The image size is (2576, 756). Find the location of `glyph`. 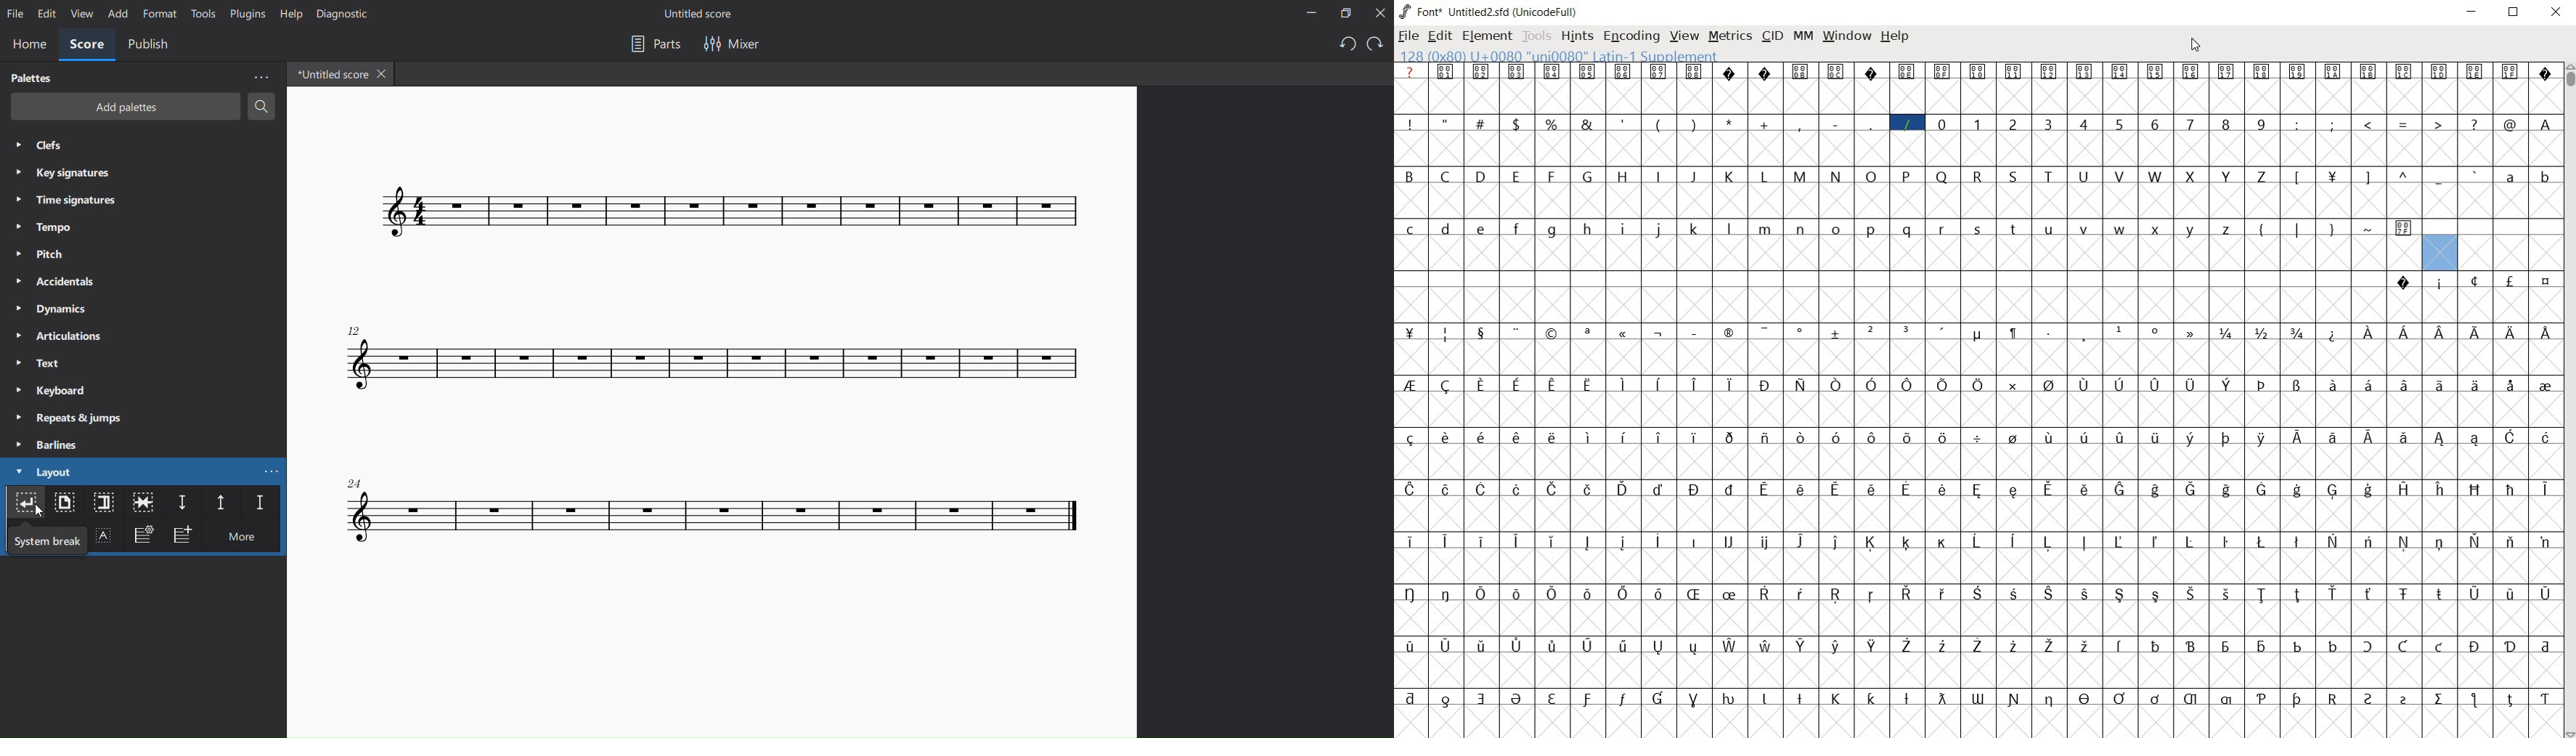

glyph is located at coordinates (1766, 230).